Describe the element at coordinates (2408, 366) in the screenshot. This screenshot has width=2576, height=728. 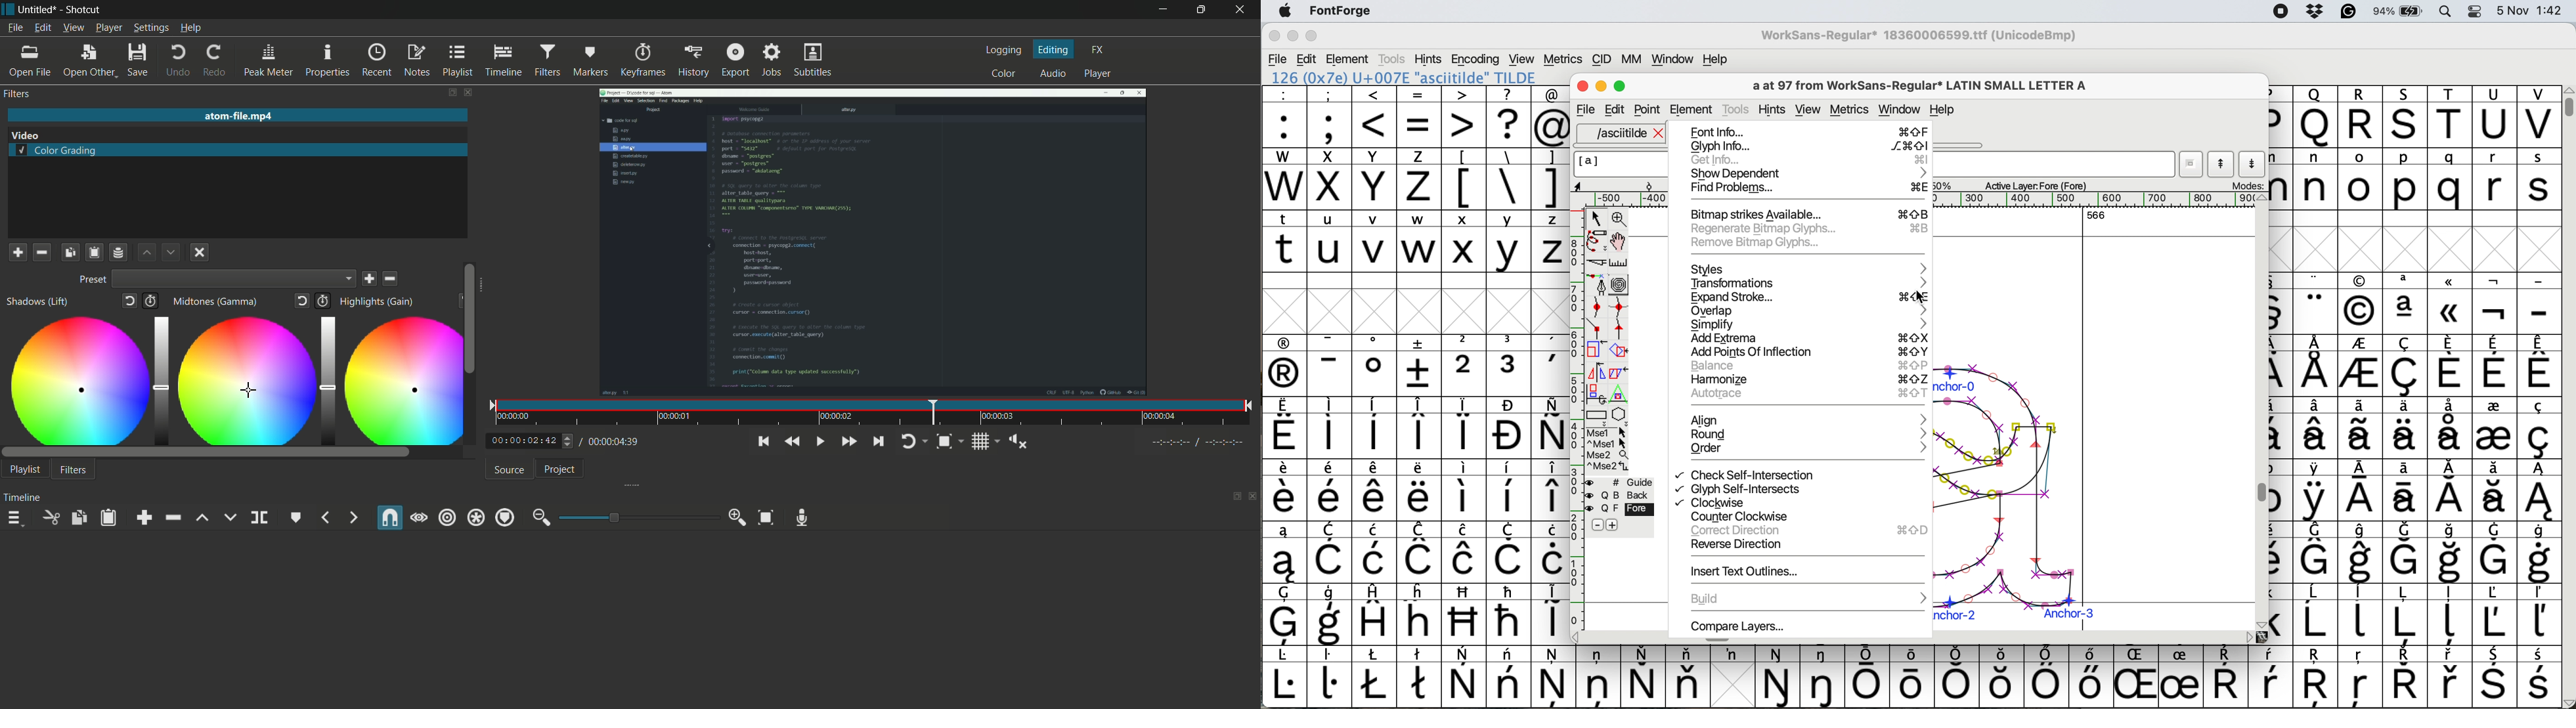
I see `symbol` at that location.